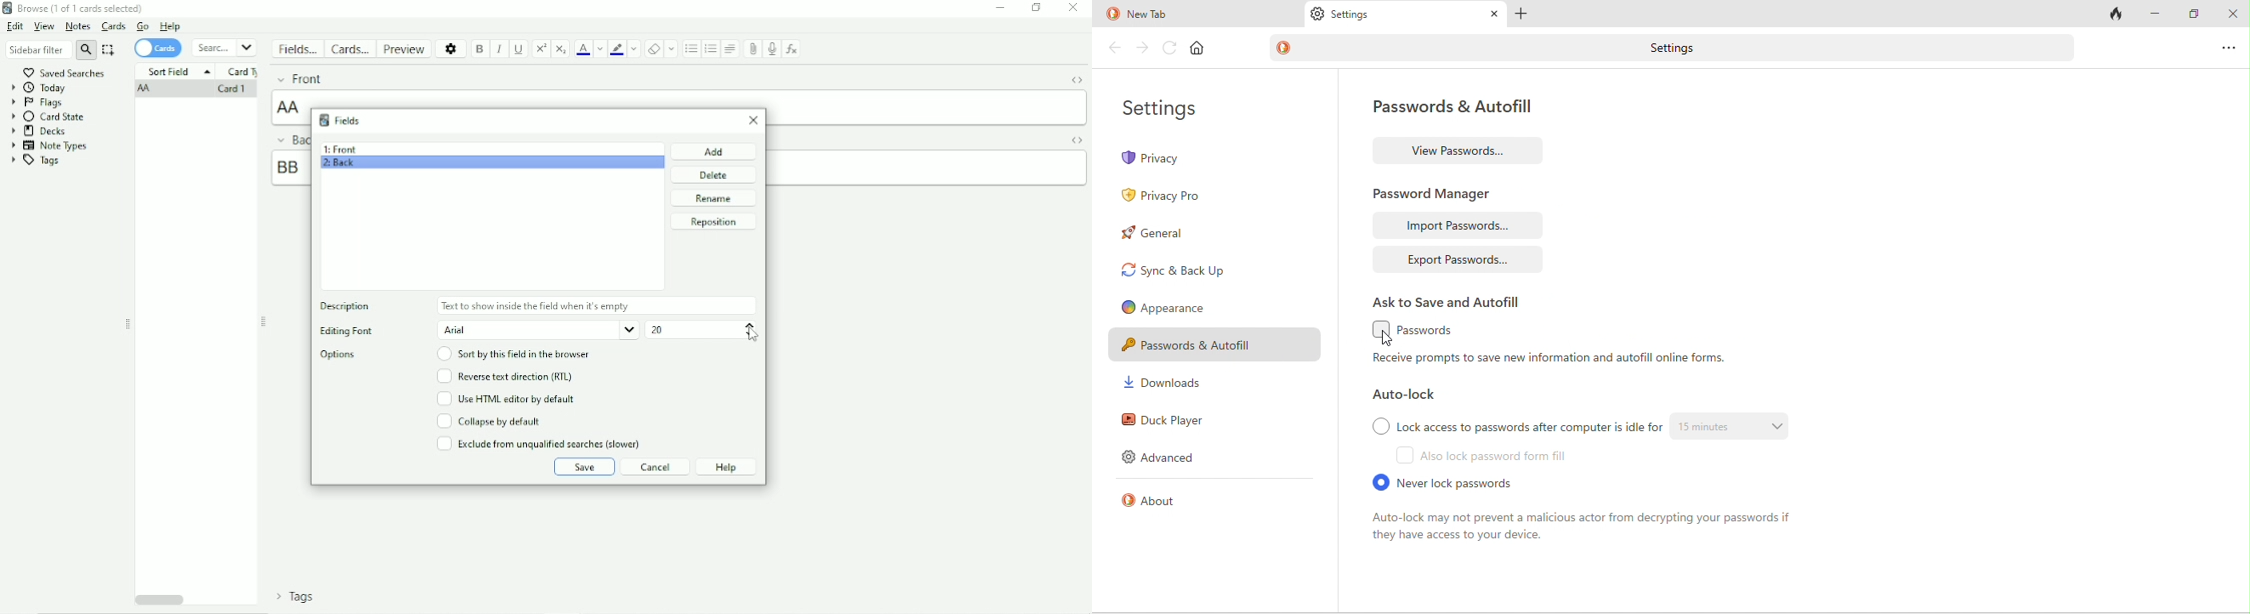  I want to click on Cards, so click(115, 26).